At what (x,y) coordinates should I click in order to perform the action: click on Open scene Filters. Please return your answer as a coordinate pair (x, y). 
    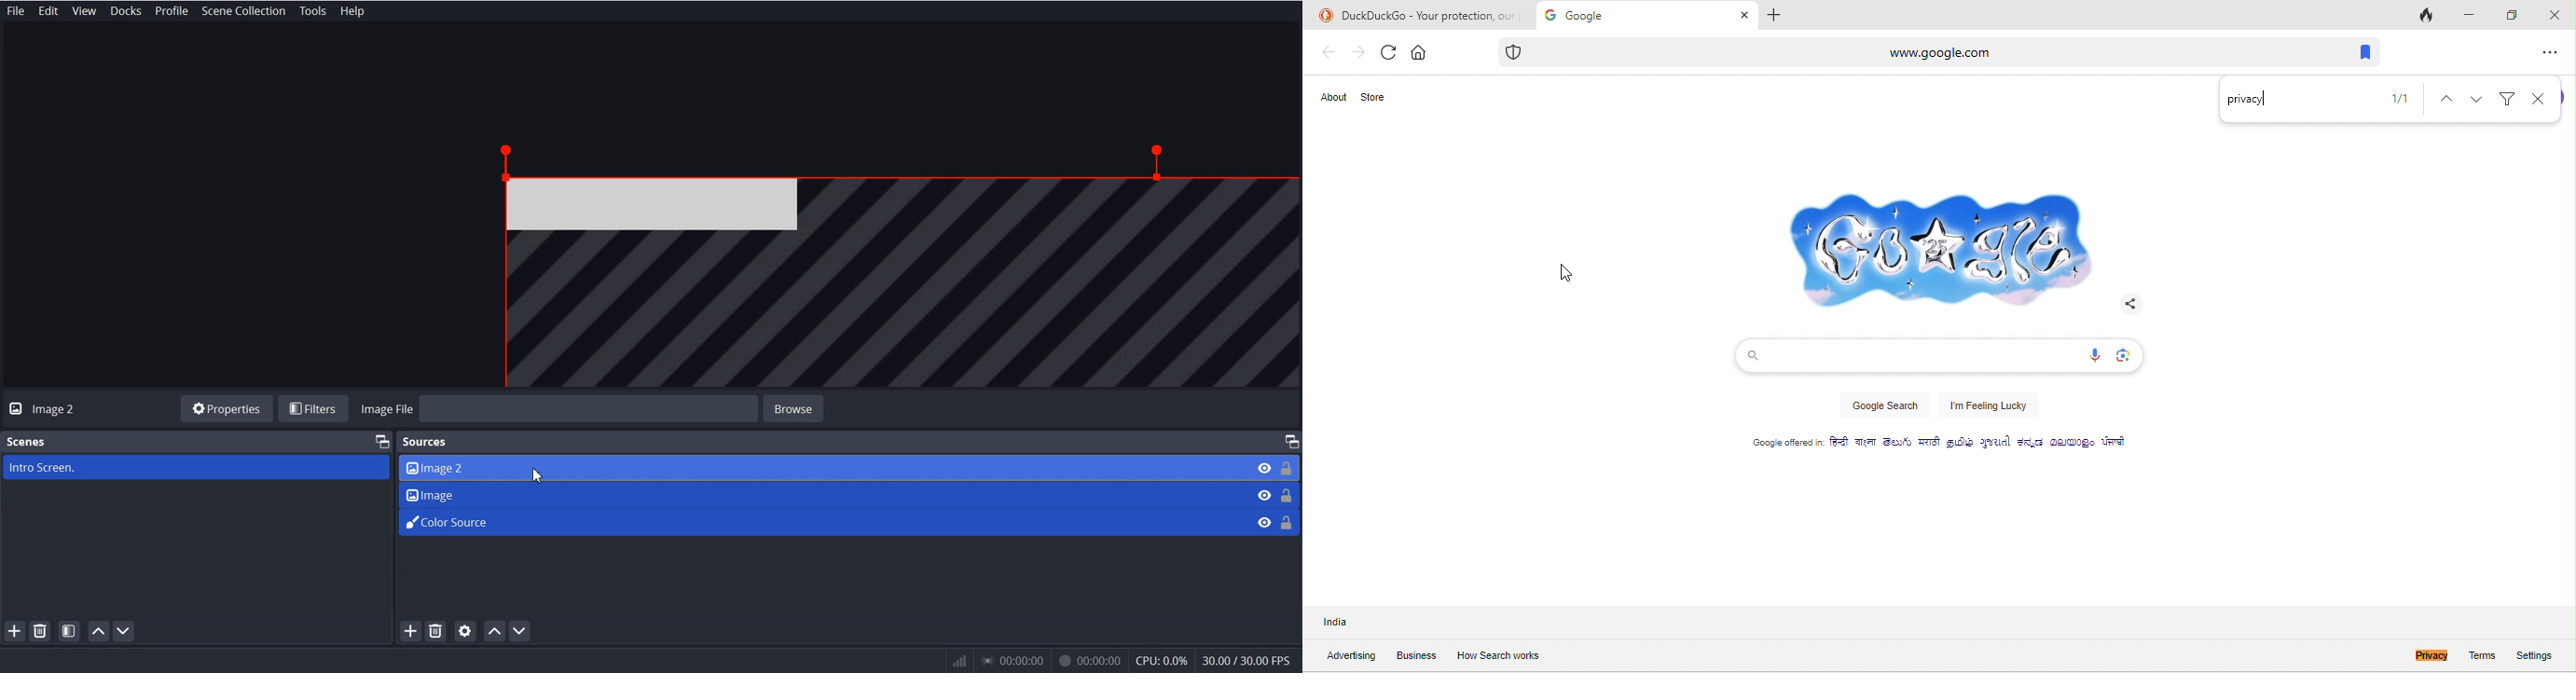
    Looking at the image, I should click on (70, 630).